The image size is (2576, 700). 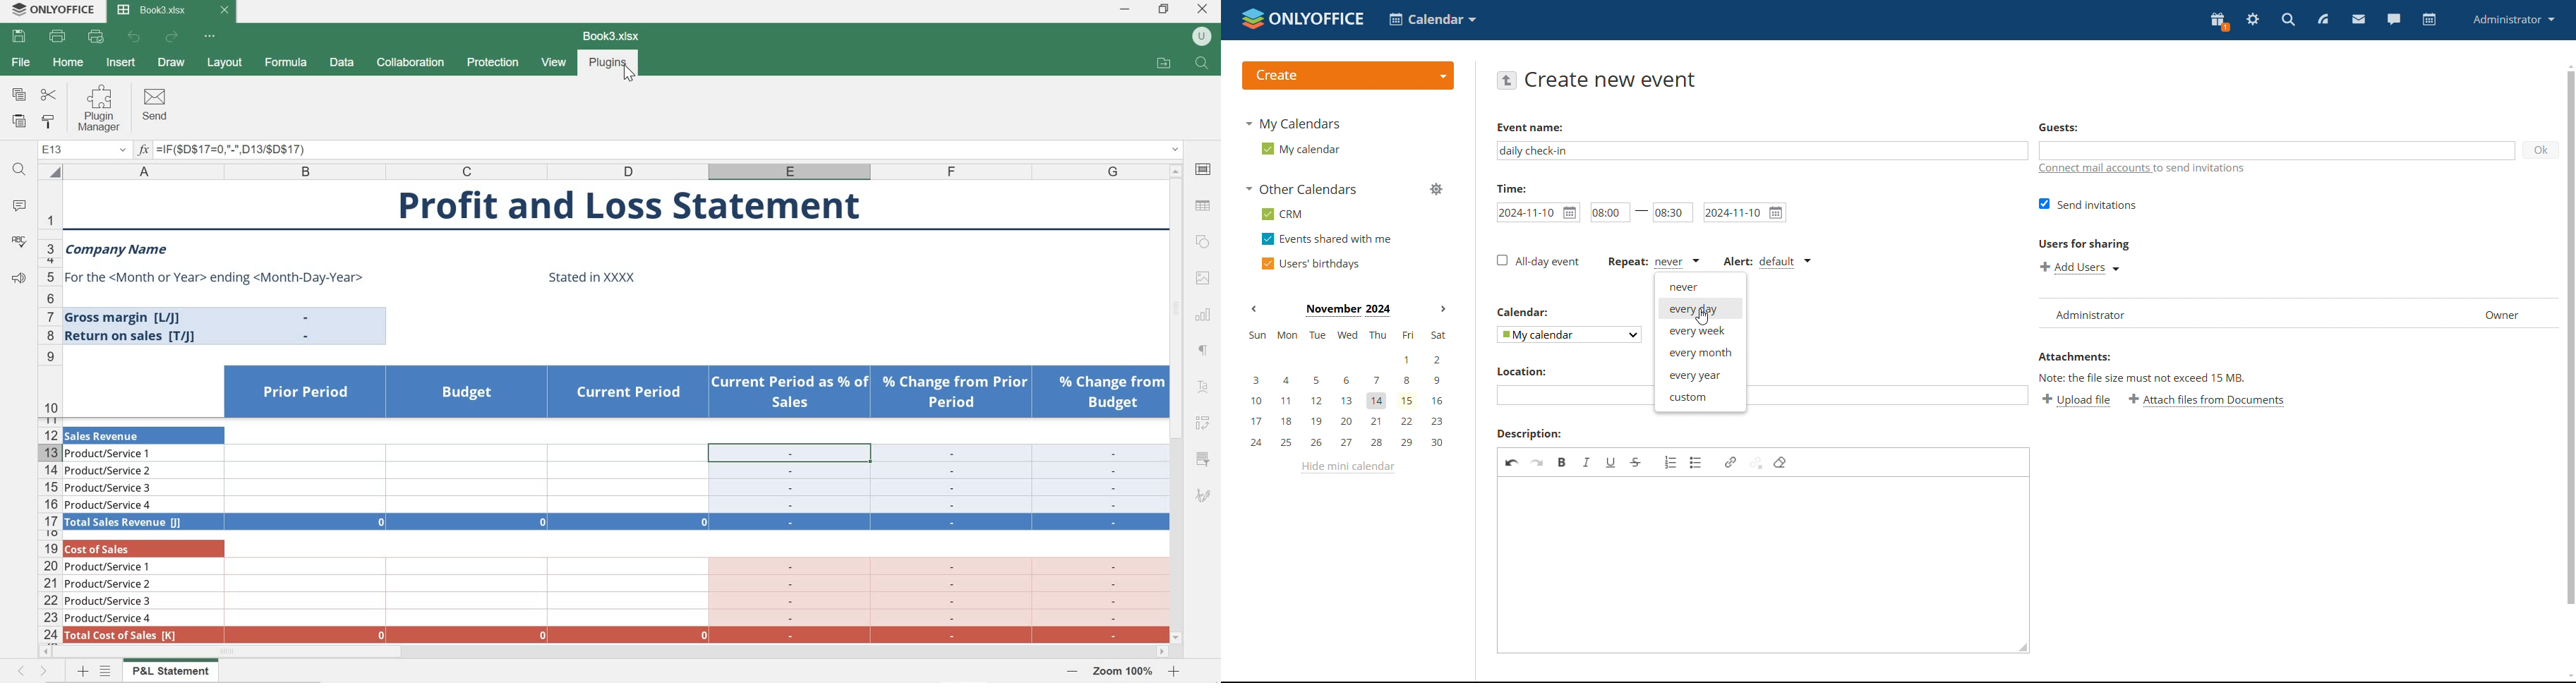 What do you see at coordinates (1176, 672) in the screenshot?
I see `zoom in` at bounding box center [1176, 672].